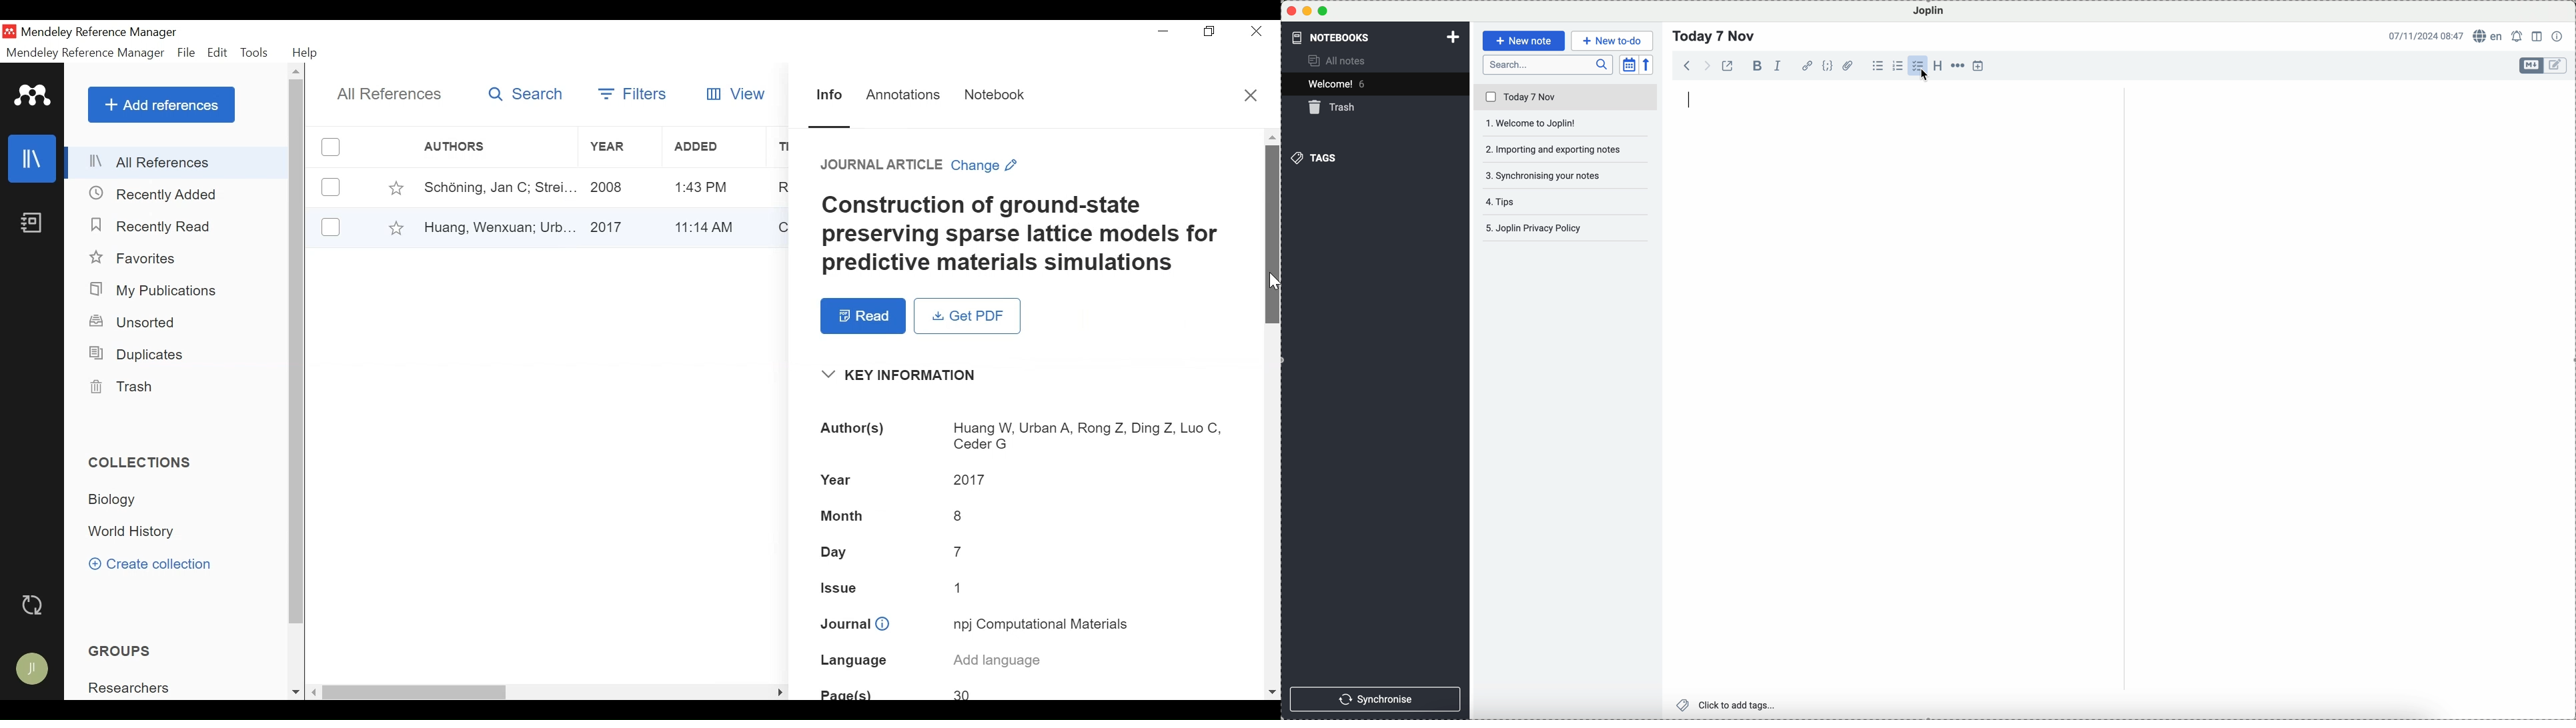 The height and width of the screenshot is (728, 2576). What do you see at coordinates (161, 105) in the screenshot?
I see `Add References` at bounding box center [161, 105].